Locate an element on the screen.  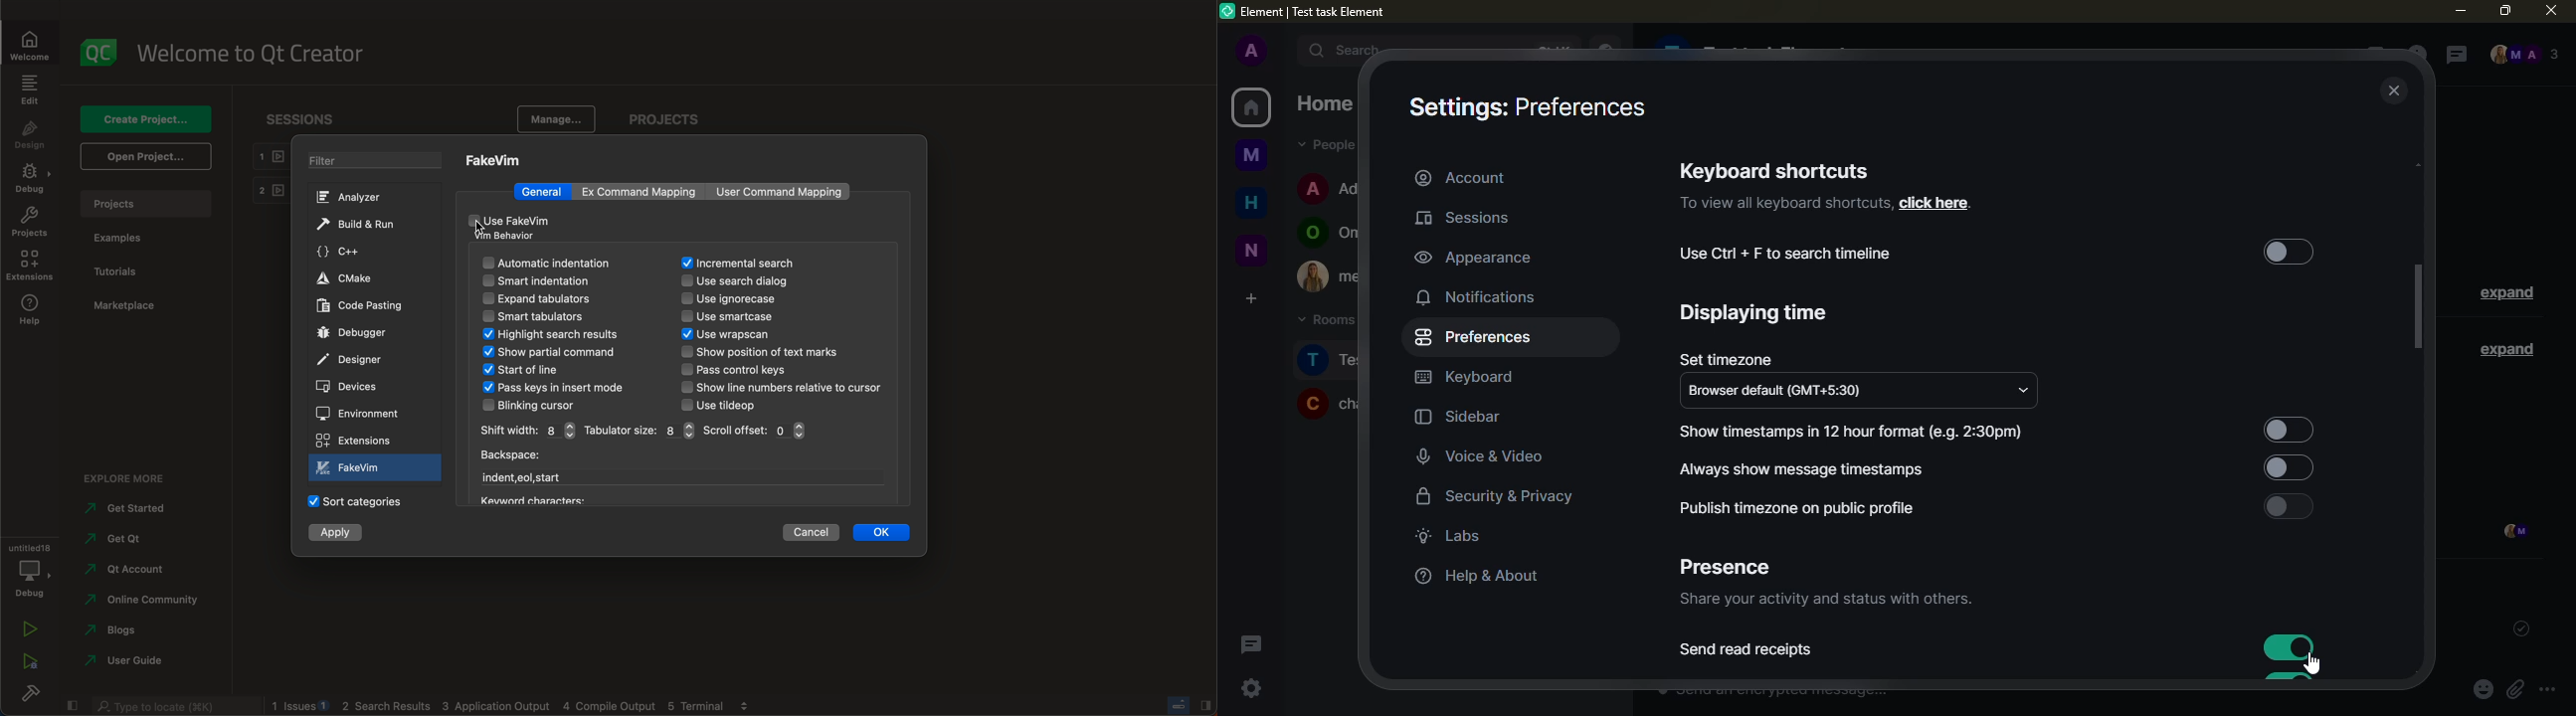
maximize is located at coordinates (2504, 9).